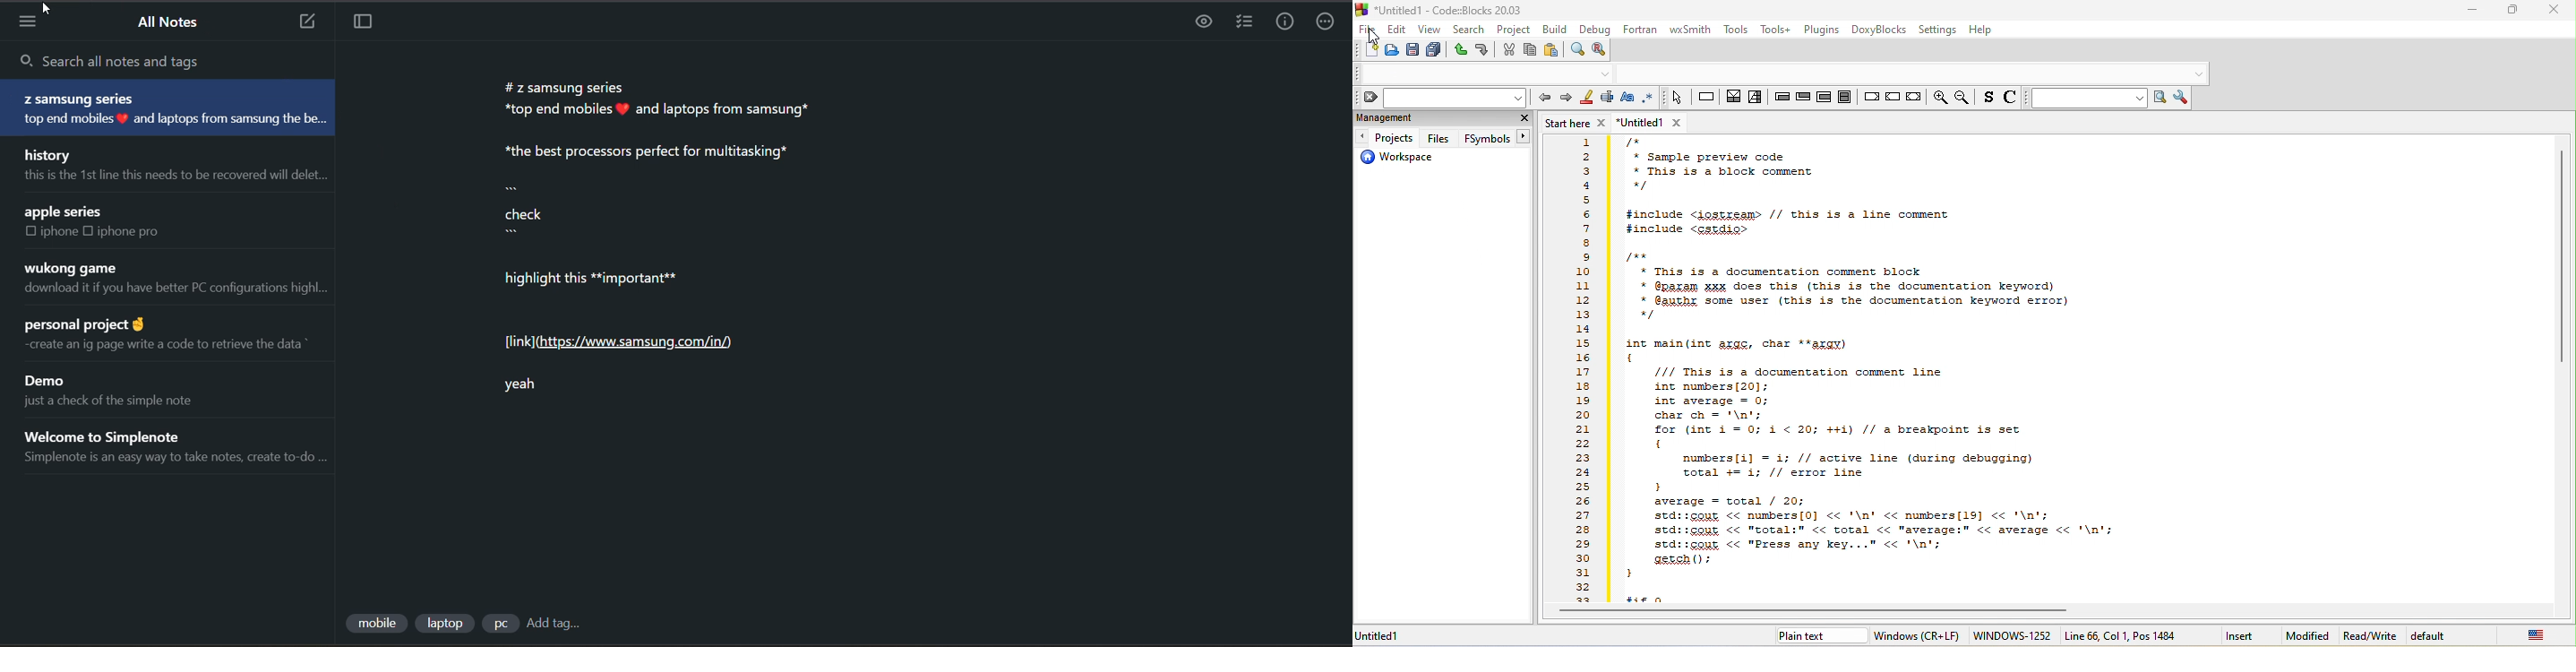 The width and height of the screenshot is (2576, 672). Describe the element at coordinates (1483, 52) in the screenshot. I see `redo` at that location.